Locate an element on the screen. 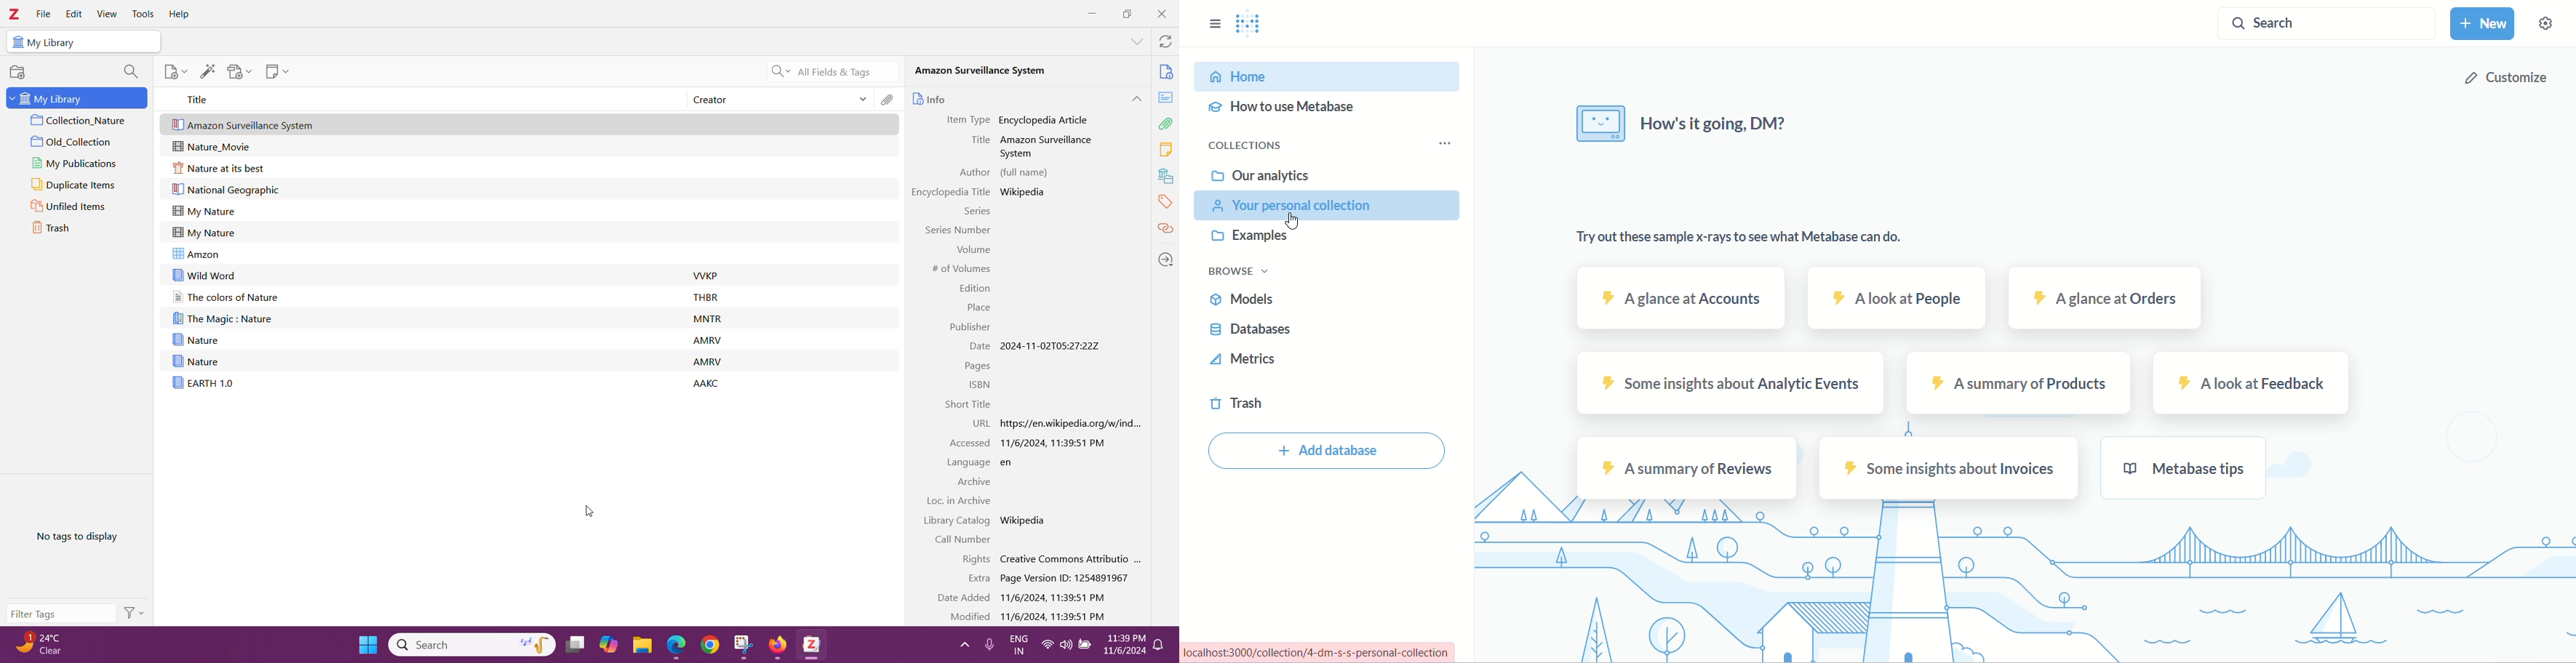  Sort Items by Creator is located at coordinates (863, 101).